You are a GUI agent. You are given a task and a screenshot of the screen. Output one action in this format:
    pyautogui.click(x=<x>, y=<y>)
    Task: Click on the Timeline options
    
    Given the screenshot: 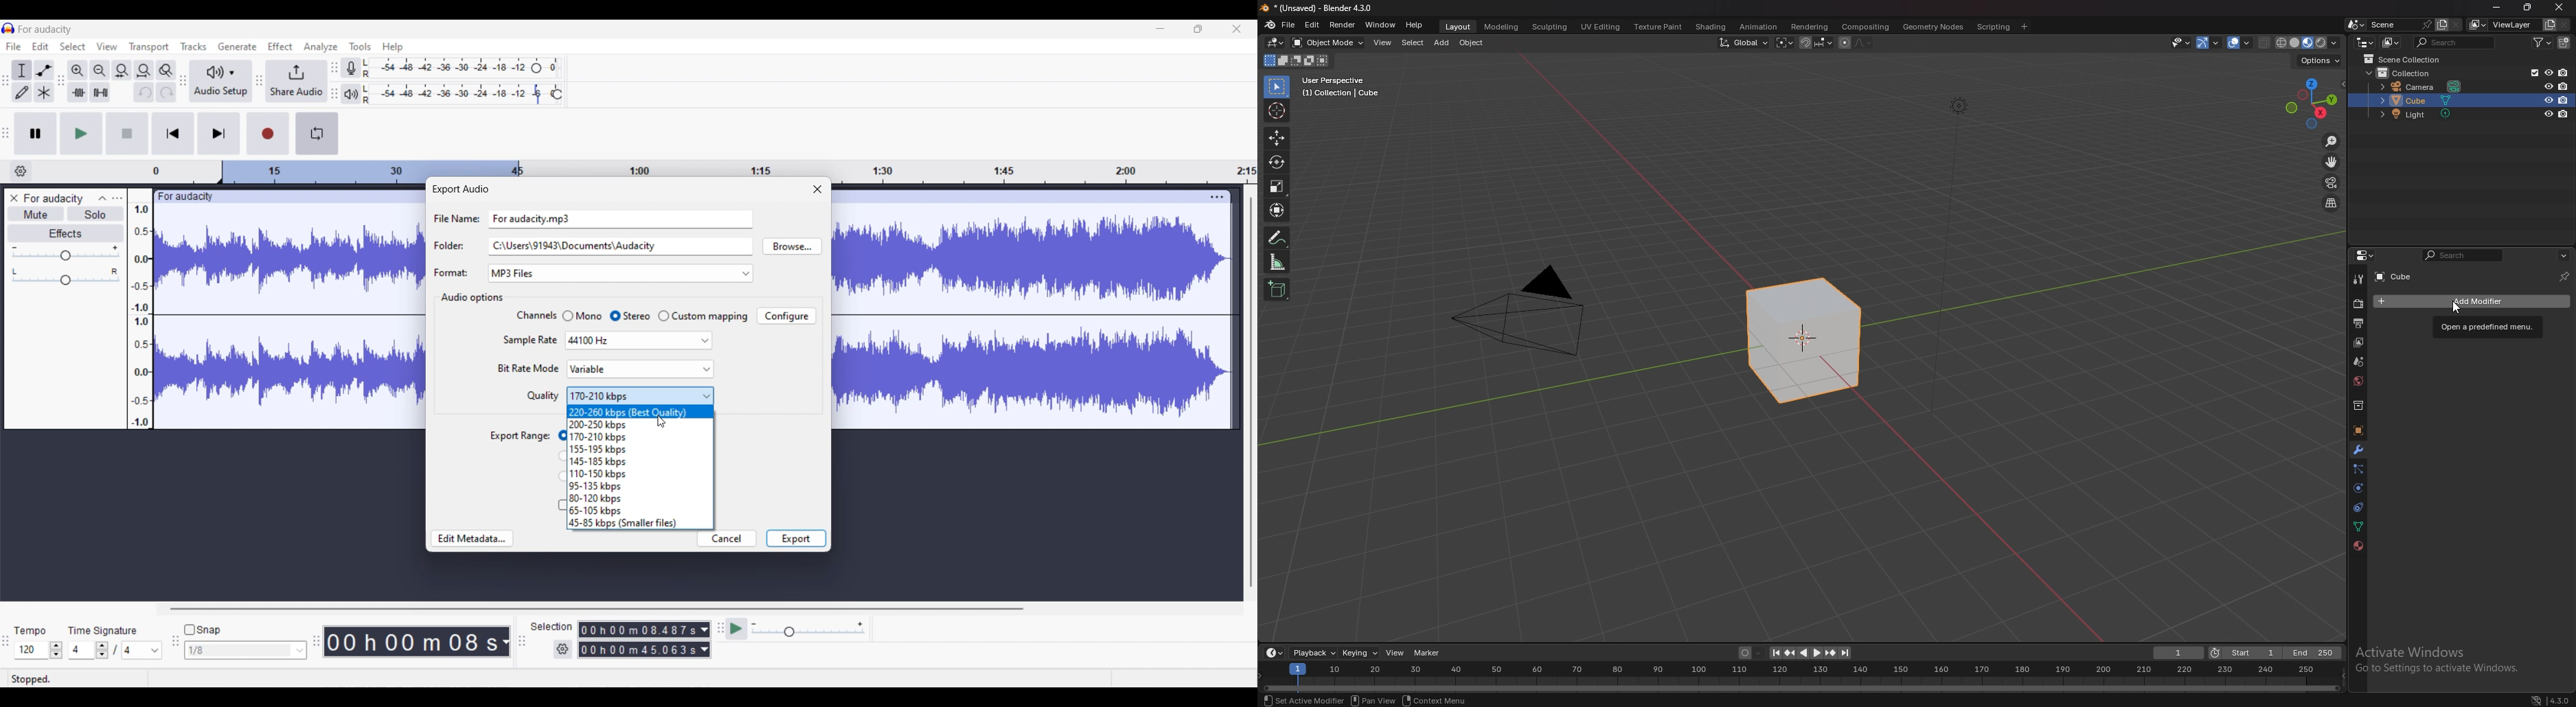 What is the action you would take?
    pyautogui.click(x=21, y=172)
    